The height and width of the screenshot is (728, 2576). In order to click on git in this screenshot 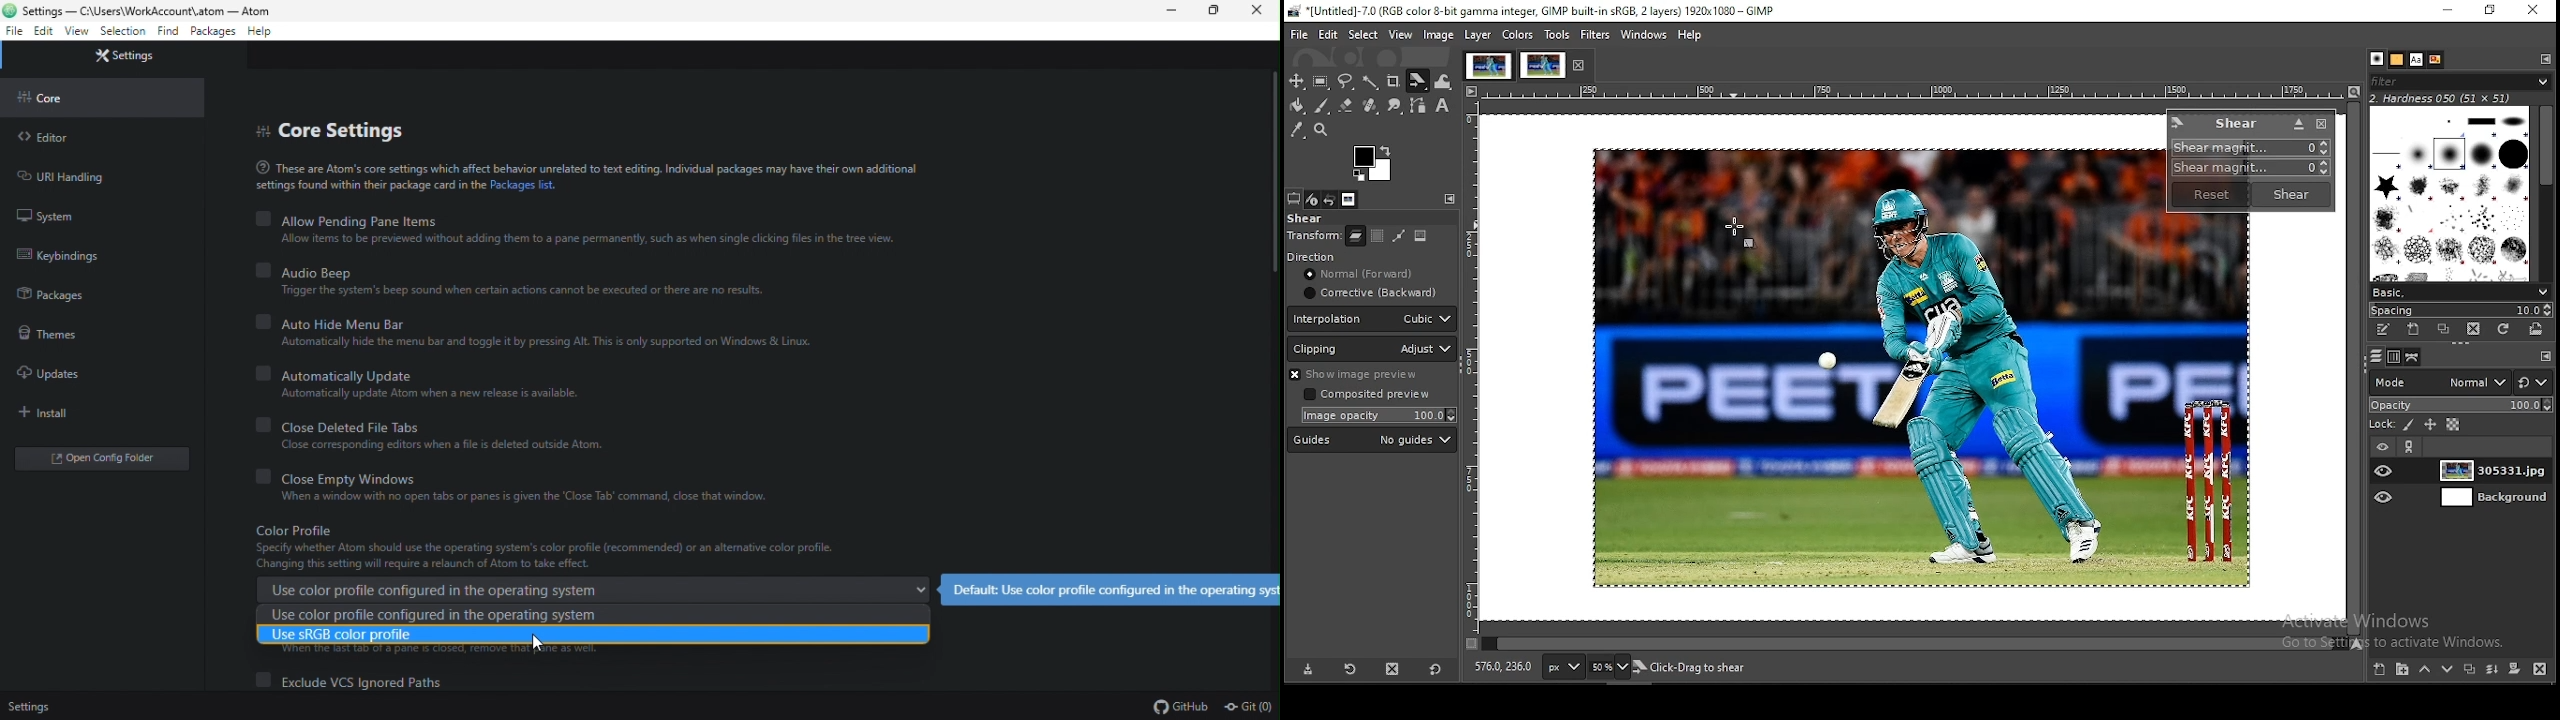, I will do `click(1250, 705)`.